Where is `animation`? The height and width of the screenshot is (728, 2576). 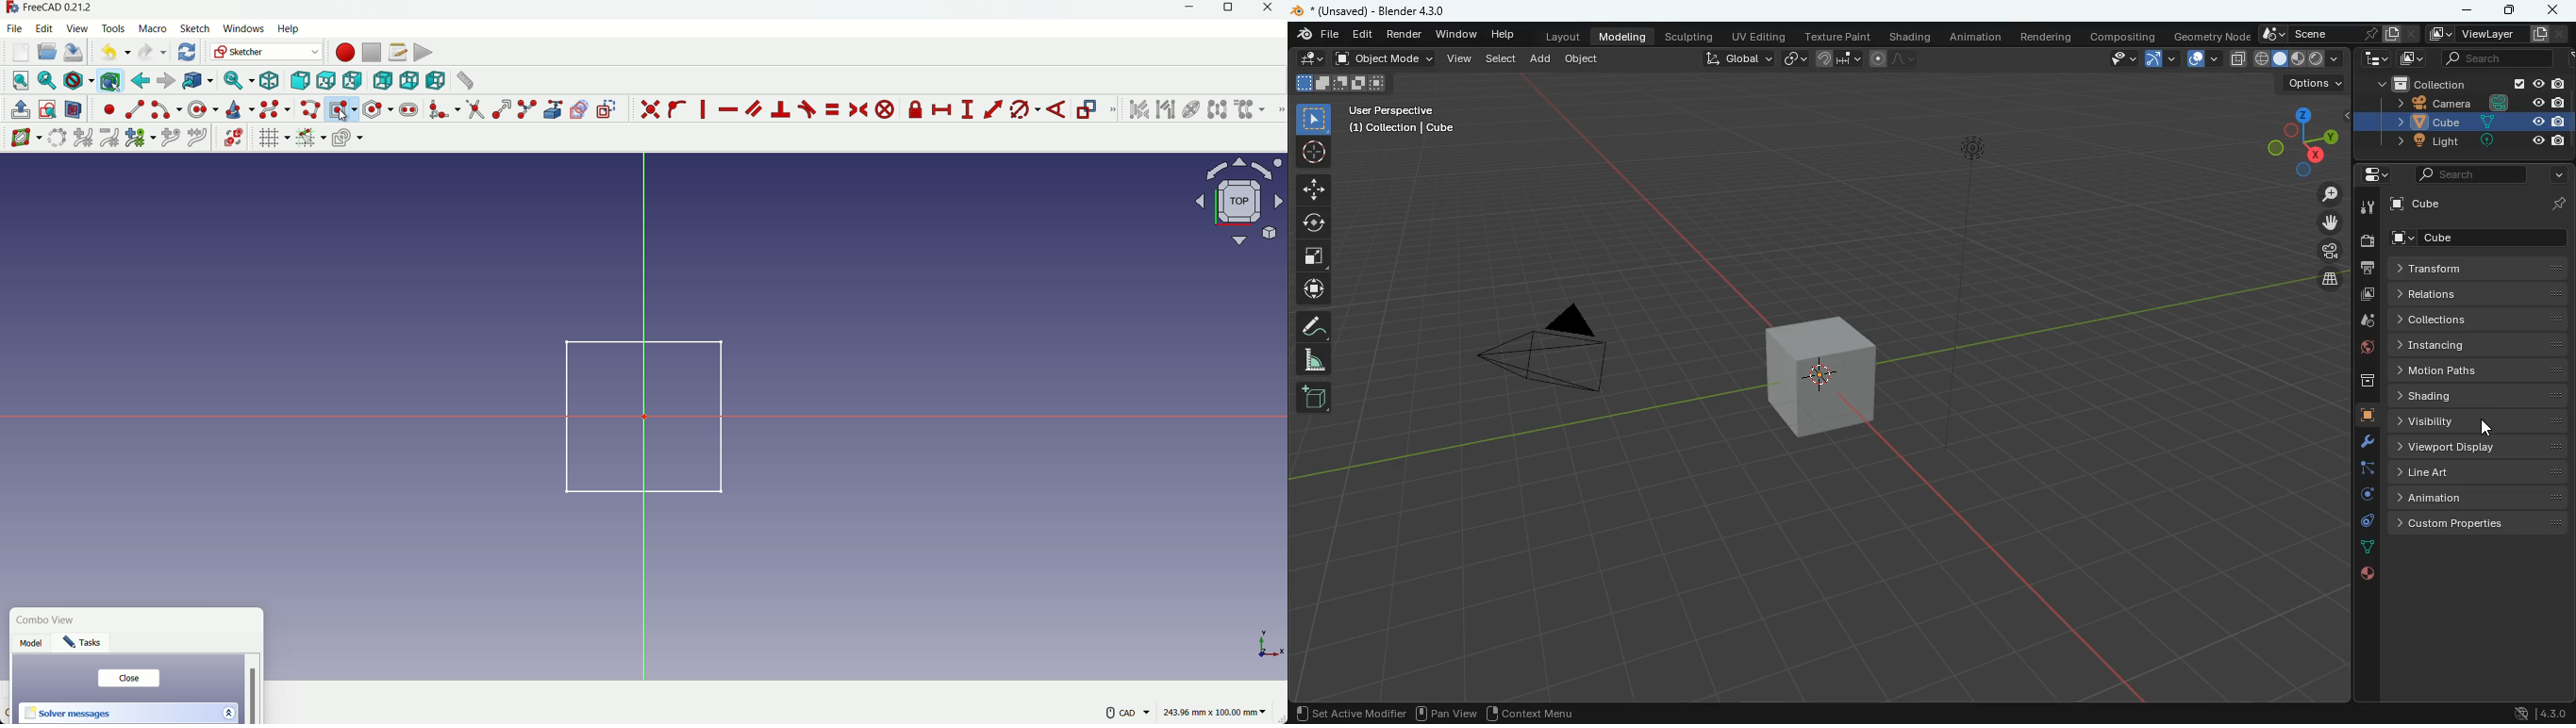 animation is located at coordinates (1979, 37).